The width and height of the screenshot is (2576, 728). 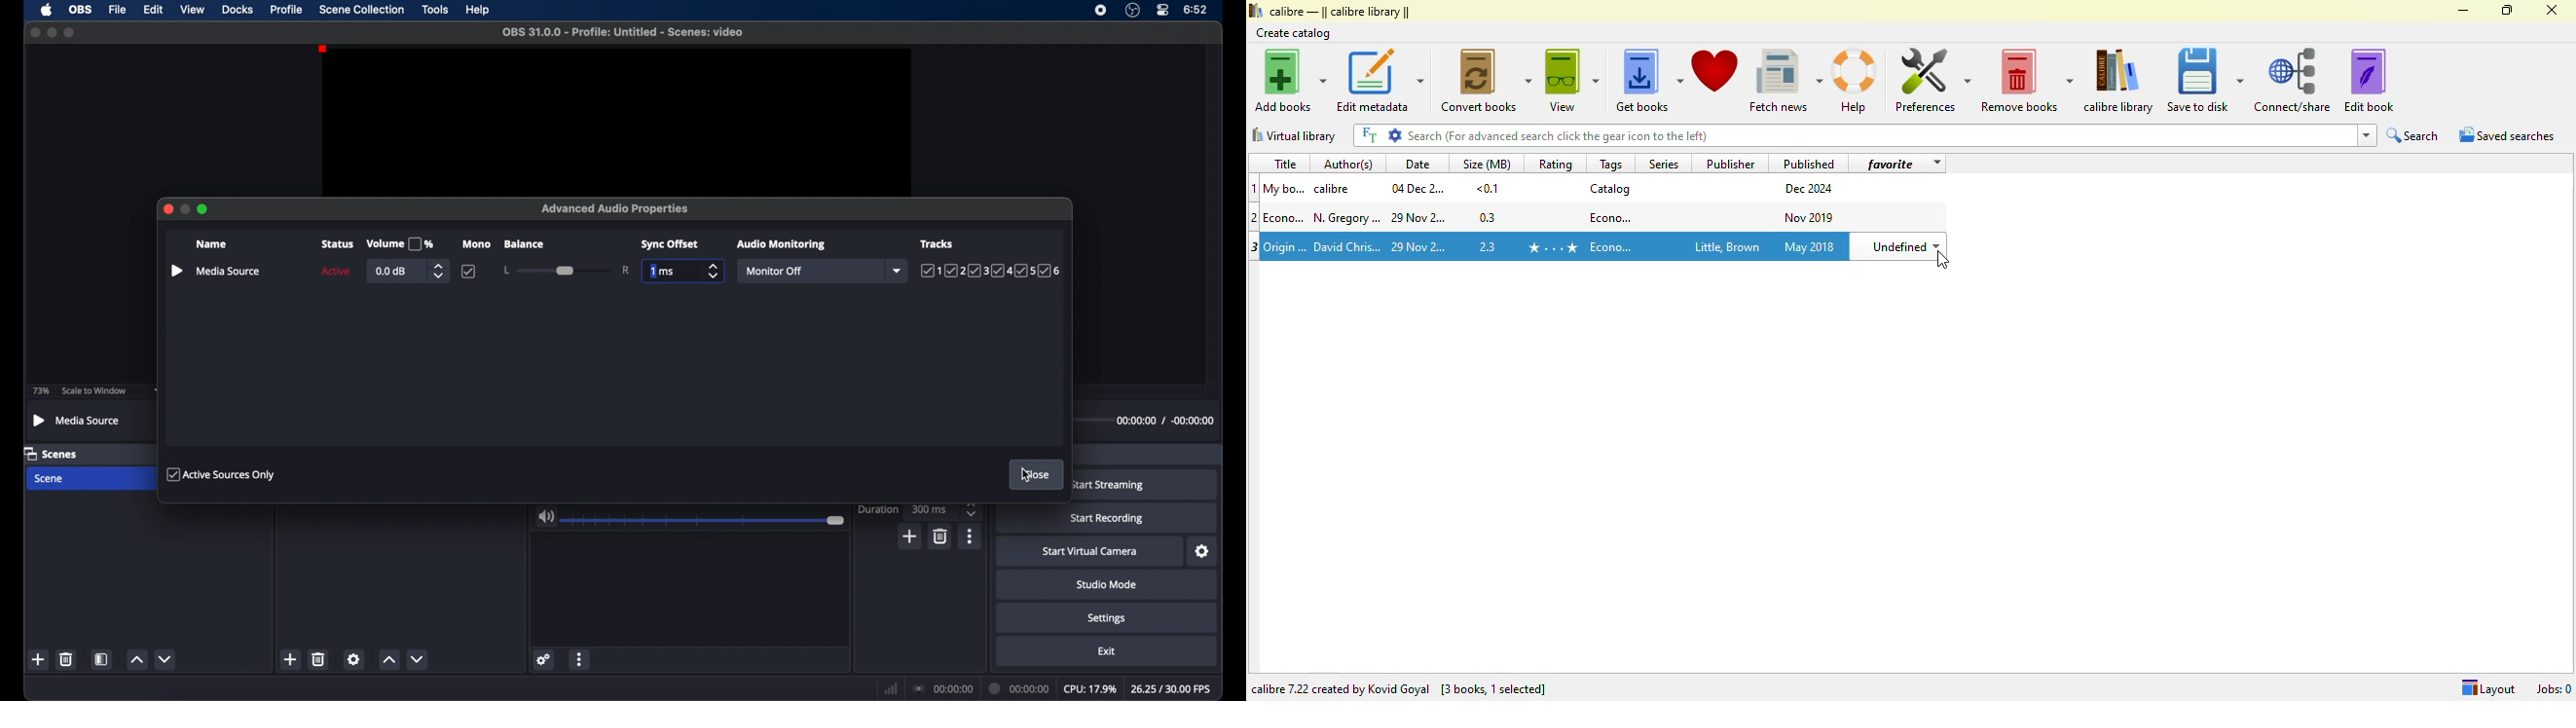 I want to click on active sources only, so click(x=222, y=473).